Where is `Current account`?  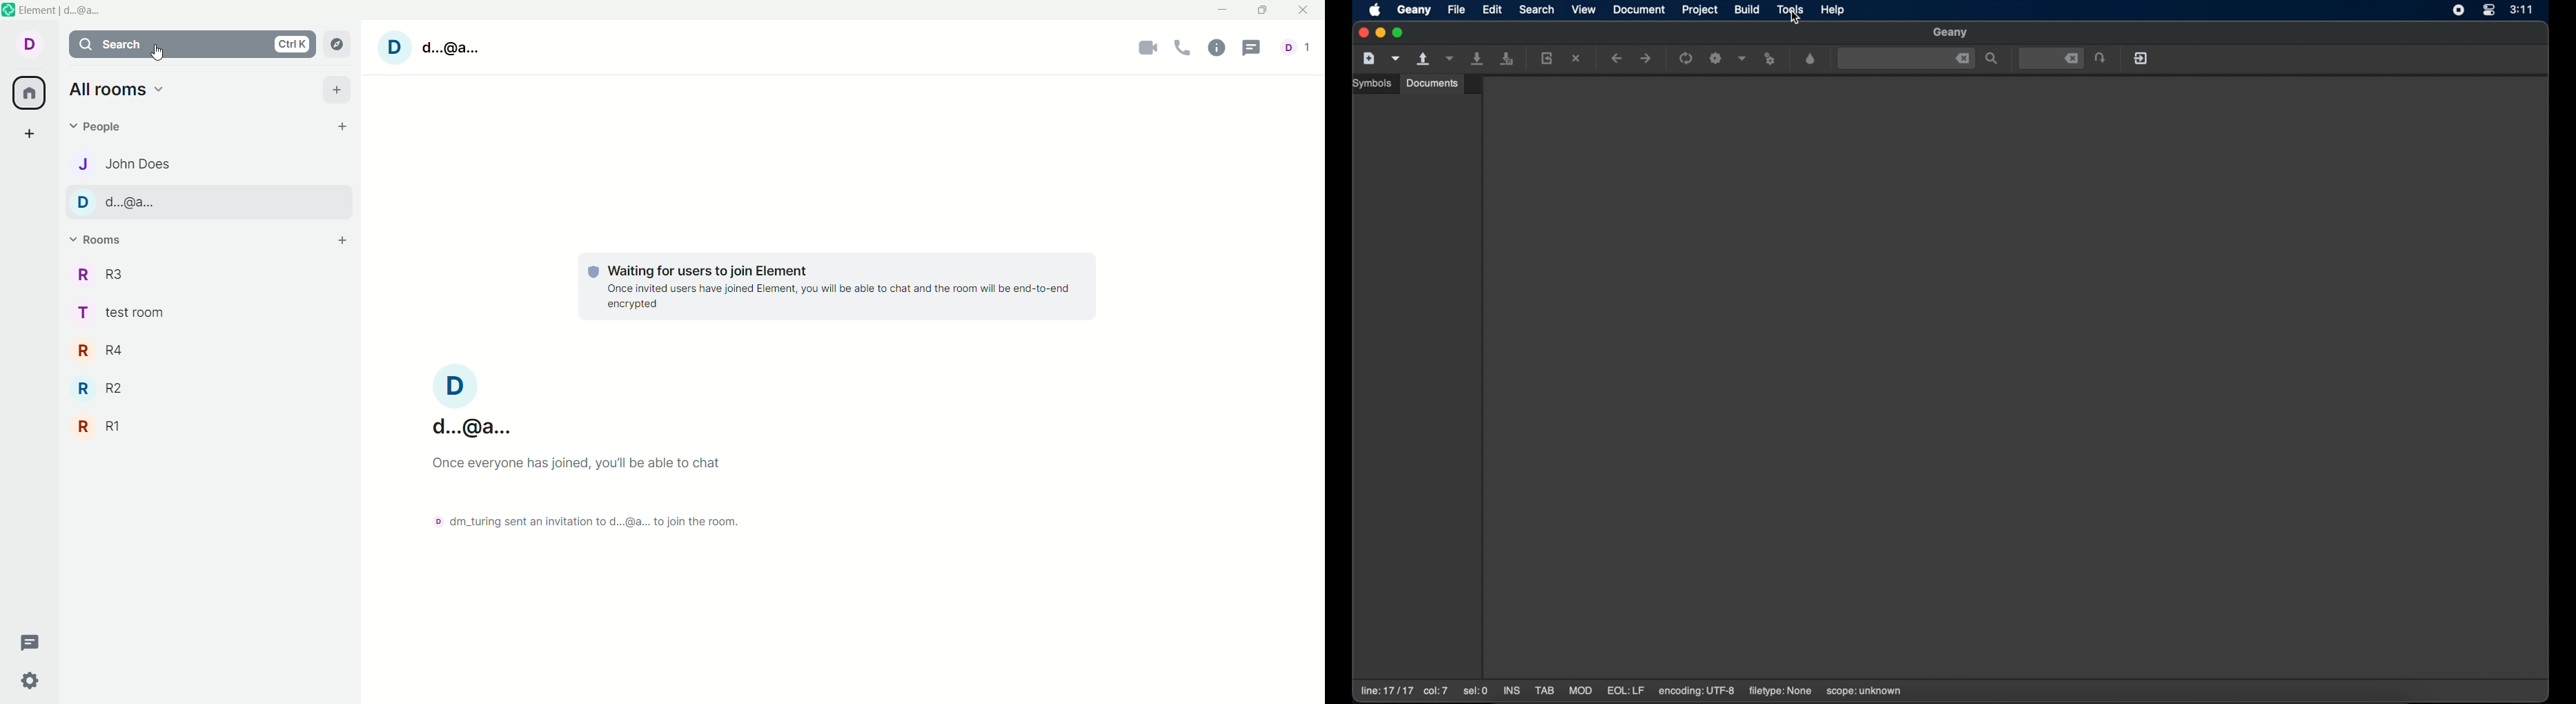 Current account is located at coordinates (26, 47).